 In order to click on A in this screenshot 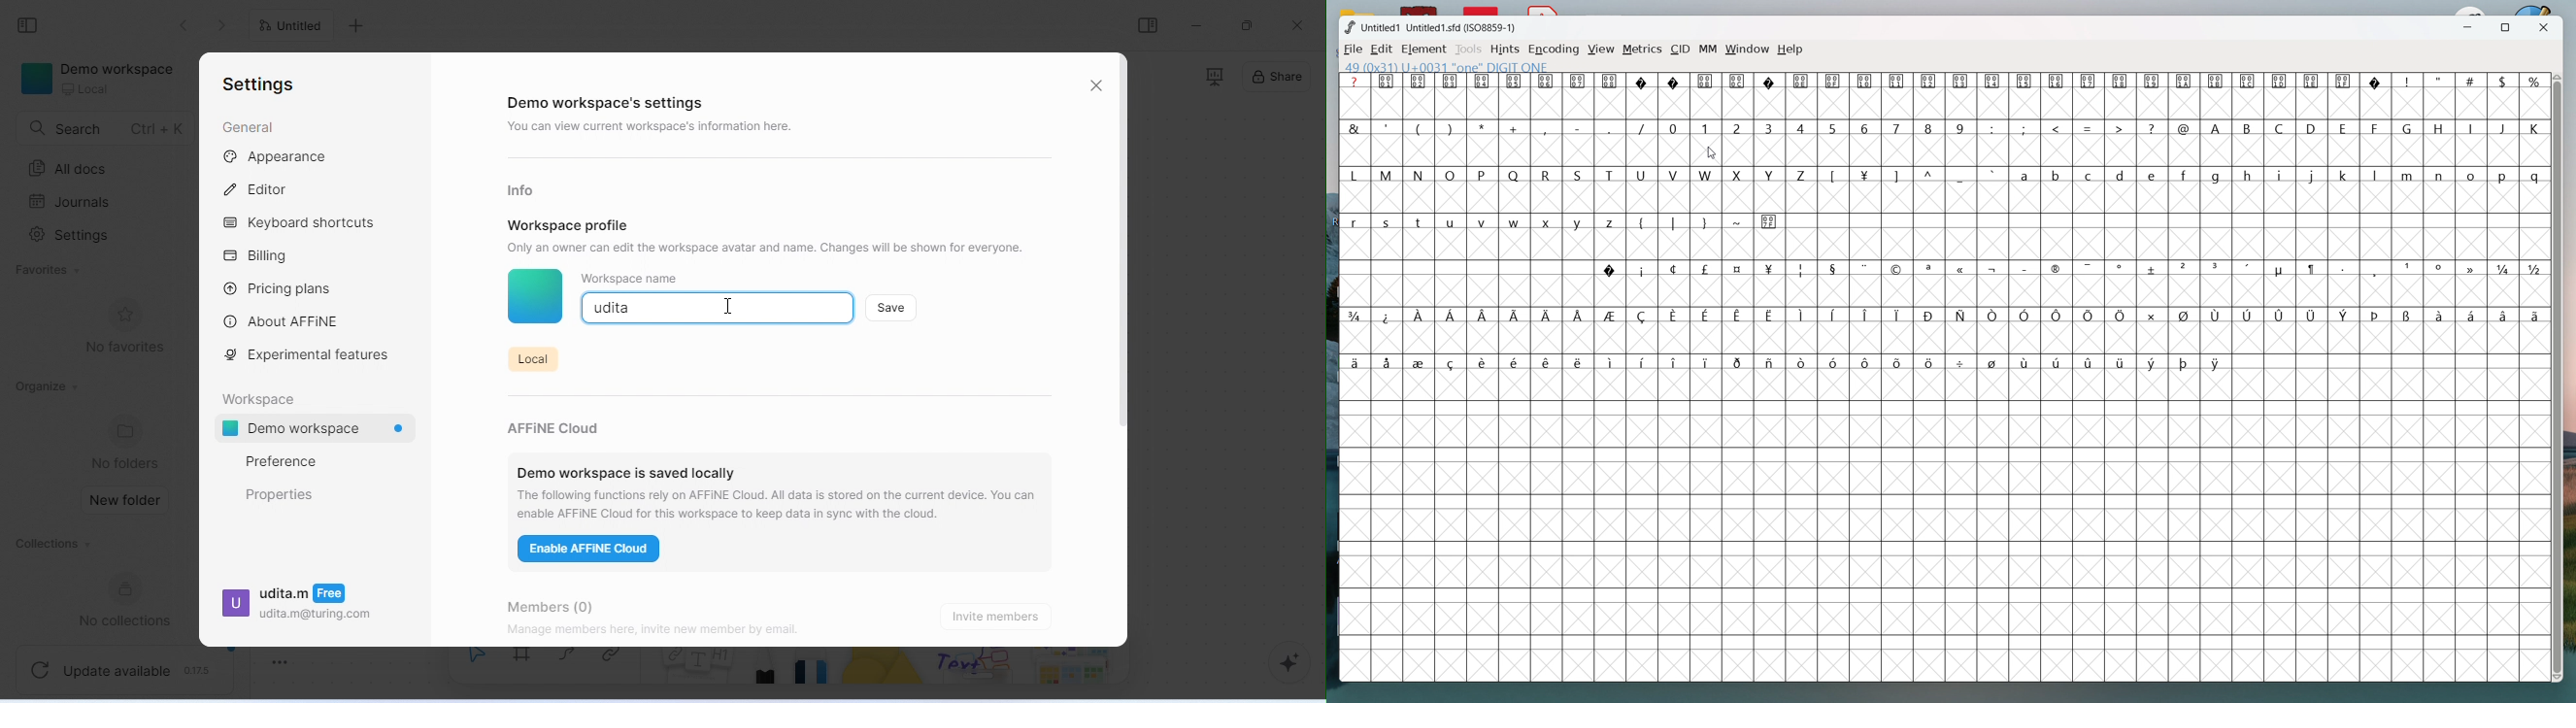, I will do `click(2216, 128)`.